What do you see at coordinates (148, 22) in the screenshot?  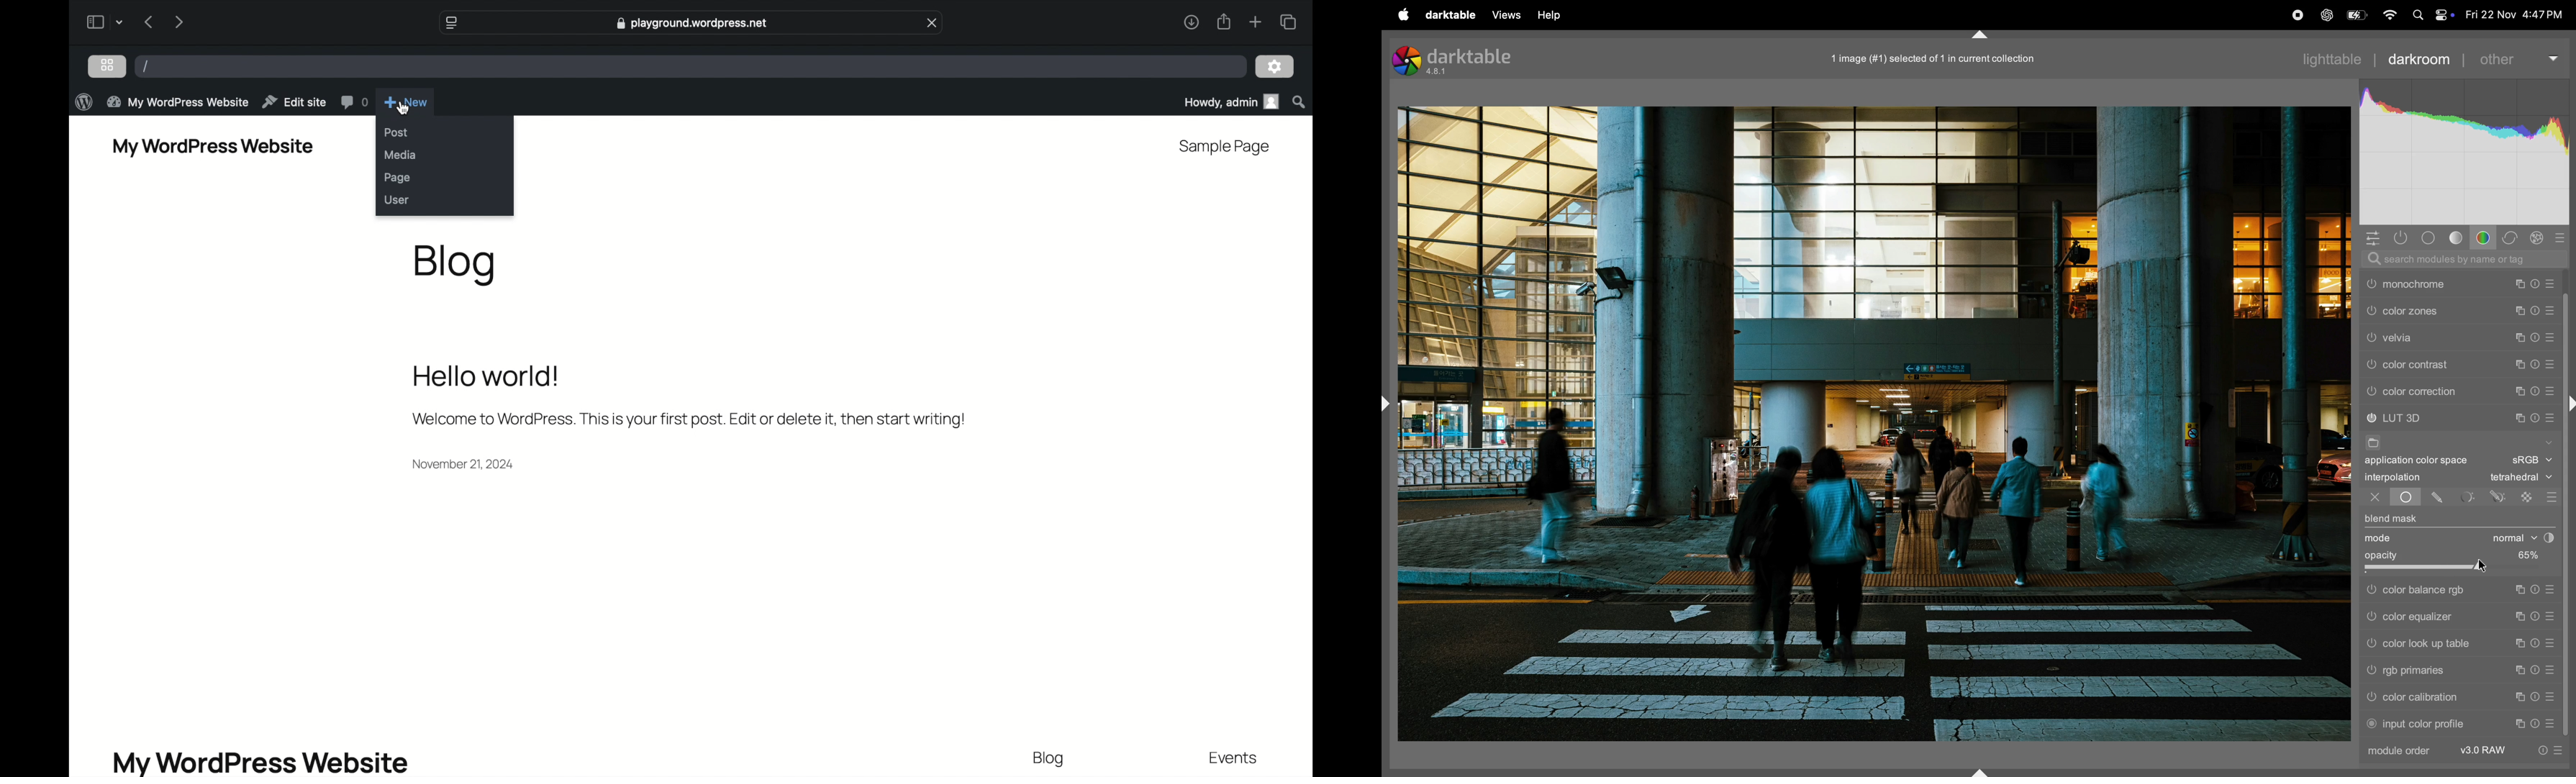 I see `previous page` at bounding box center [148, 22].